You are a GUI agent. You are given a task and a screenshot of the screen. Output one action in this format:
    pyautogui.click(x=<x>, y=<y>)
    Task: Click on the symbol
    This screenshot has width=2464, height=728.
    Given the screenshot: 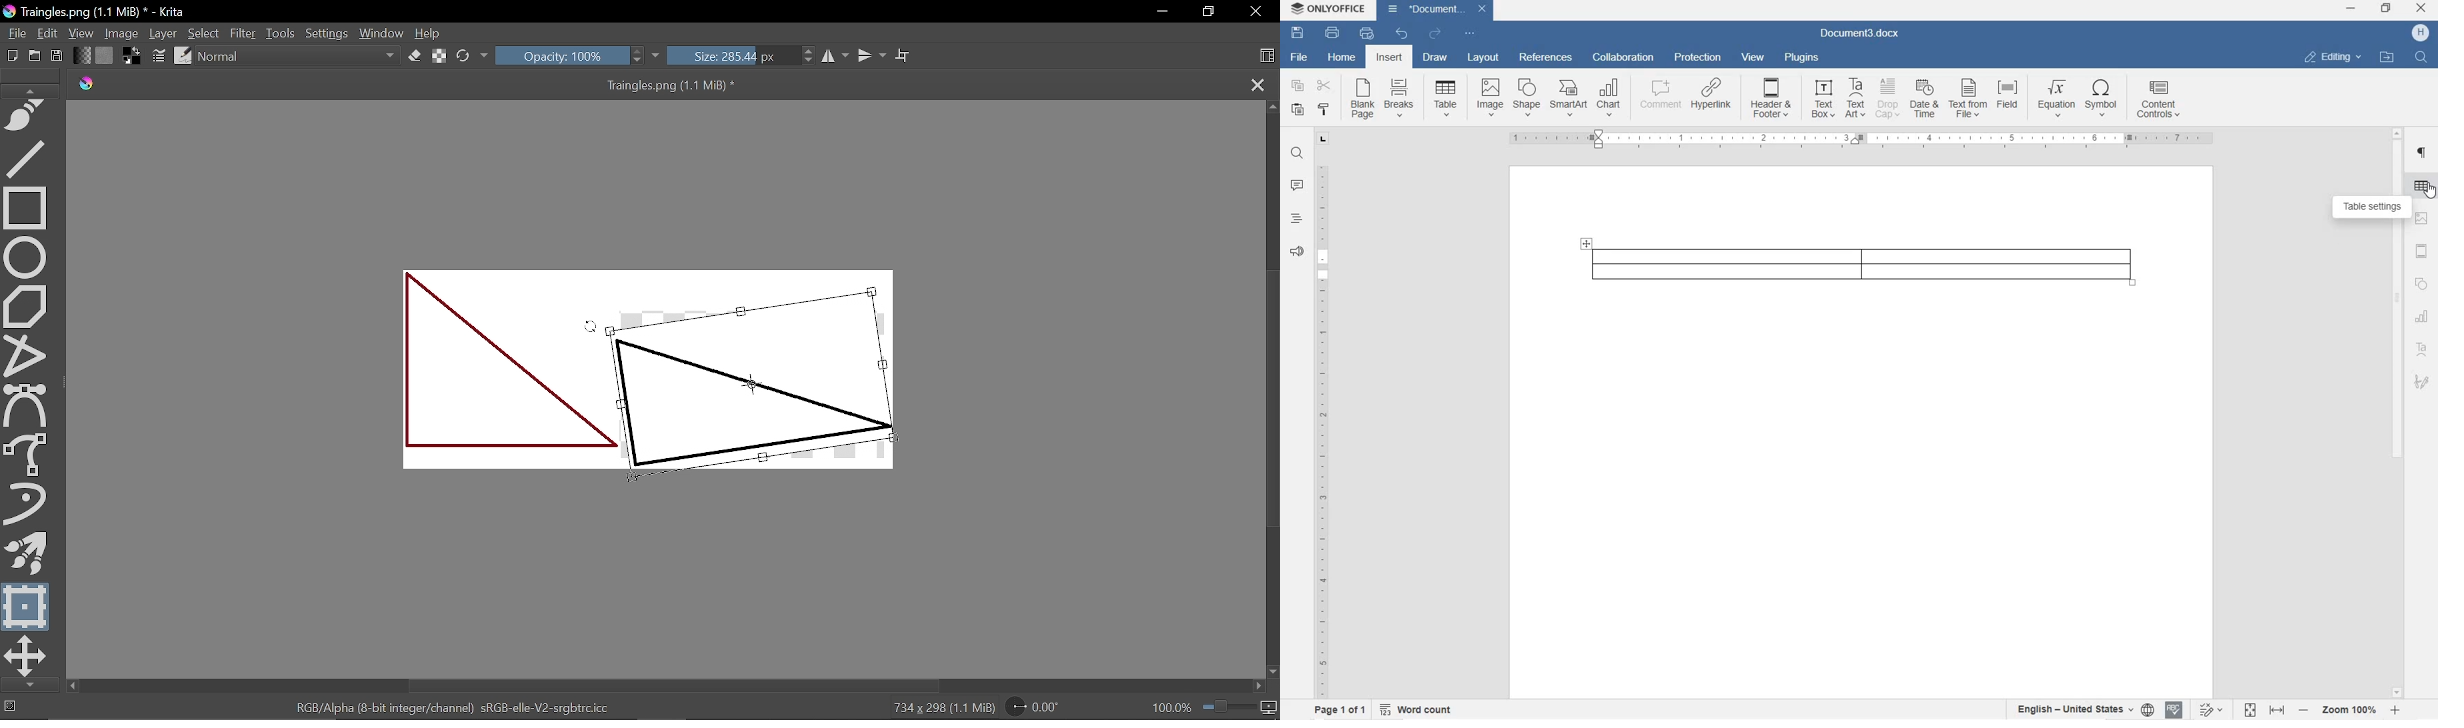 What is the action you would take?
    pyautogui.click(x=2103, y=99)
    